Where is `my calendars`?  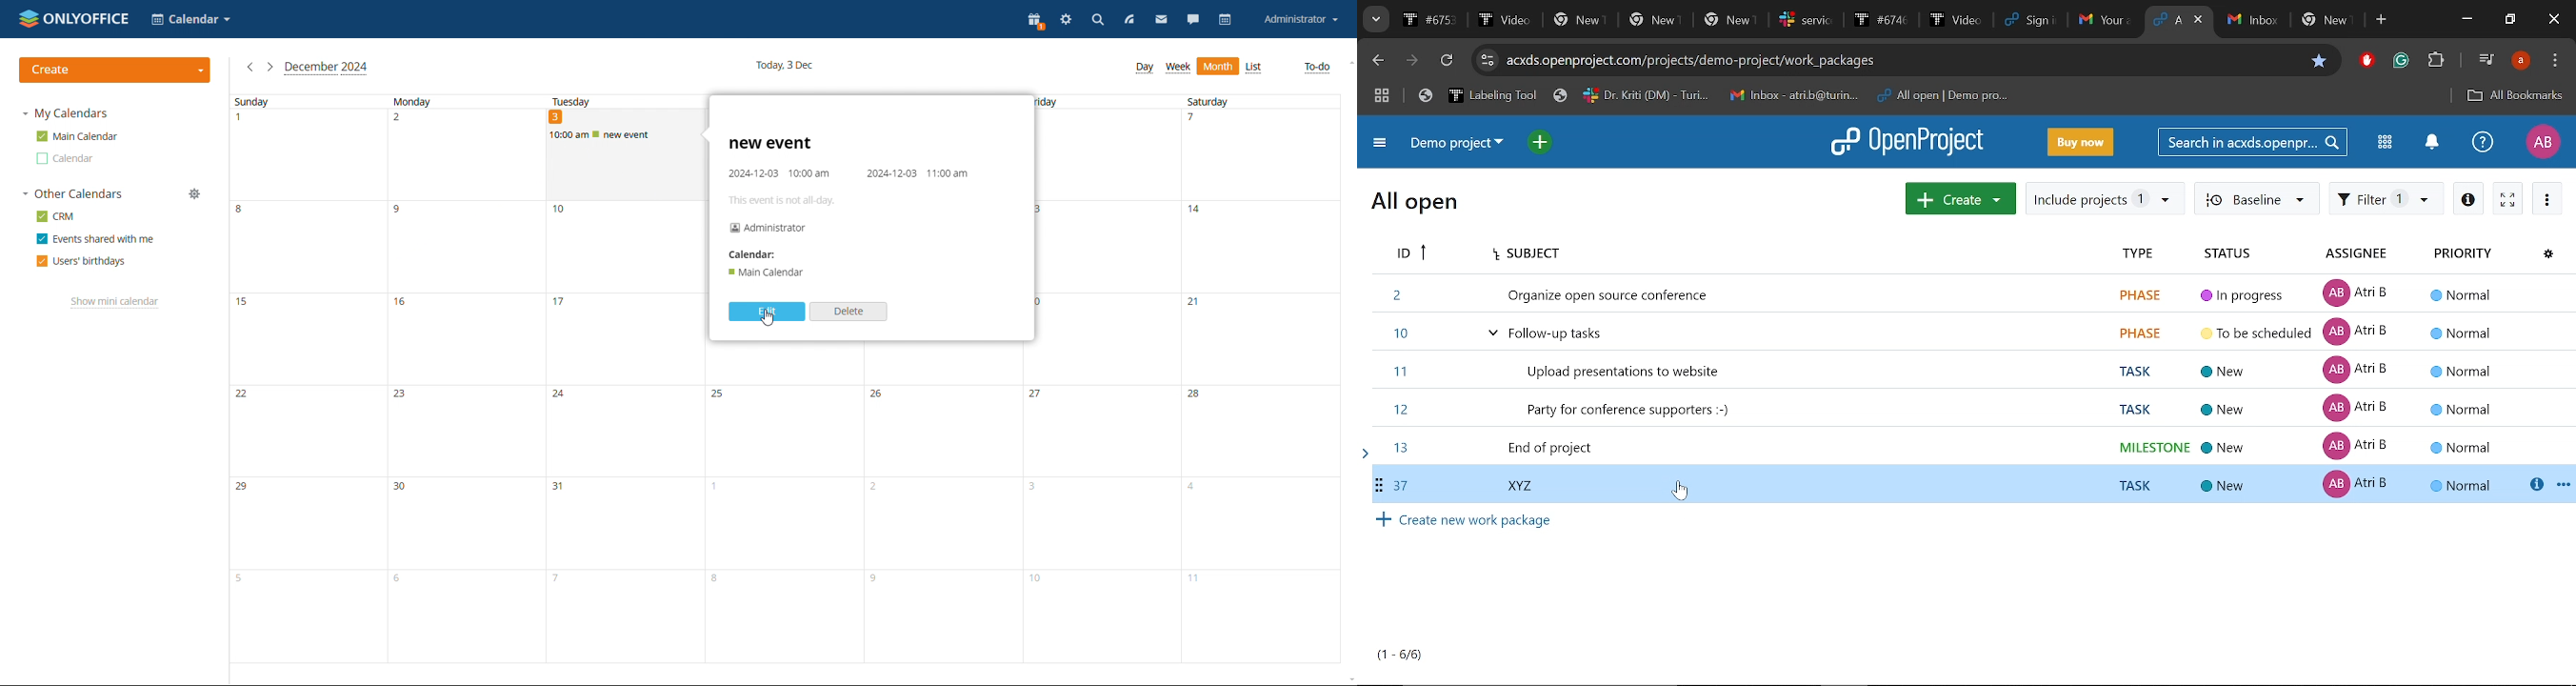
my calendars is located at coordinates (67, 113).